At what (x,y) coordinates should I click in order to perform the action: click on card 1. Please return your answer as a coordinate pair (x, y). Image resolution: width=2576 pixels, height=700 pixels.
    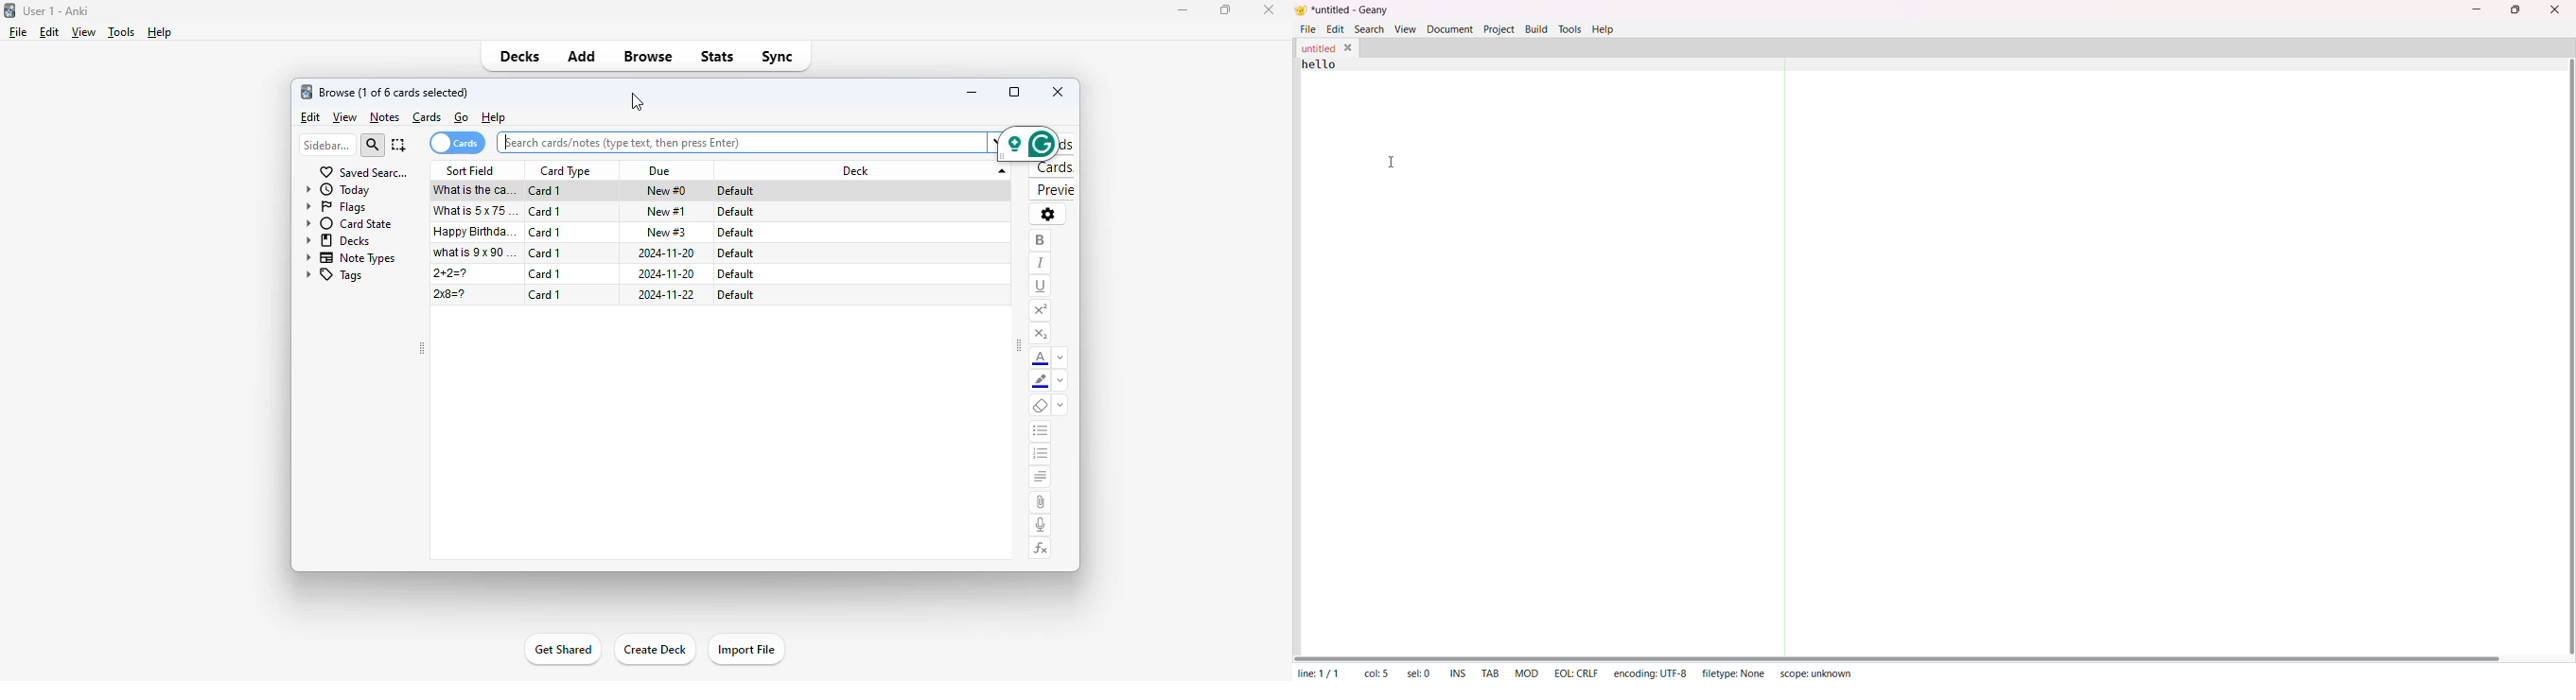
    Looking at the image, I should click on (544, 191).